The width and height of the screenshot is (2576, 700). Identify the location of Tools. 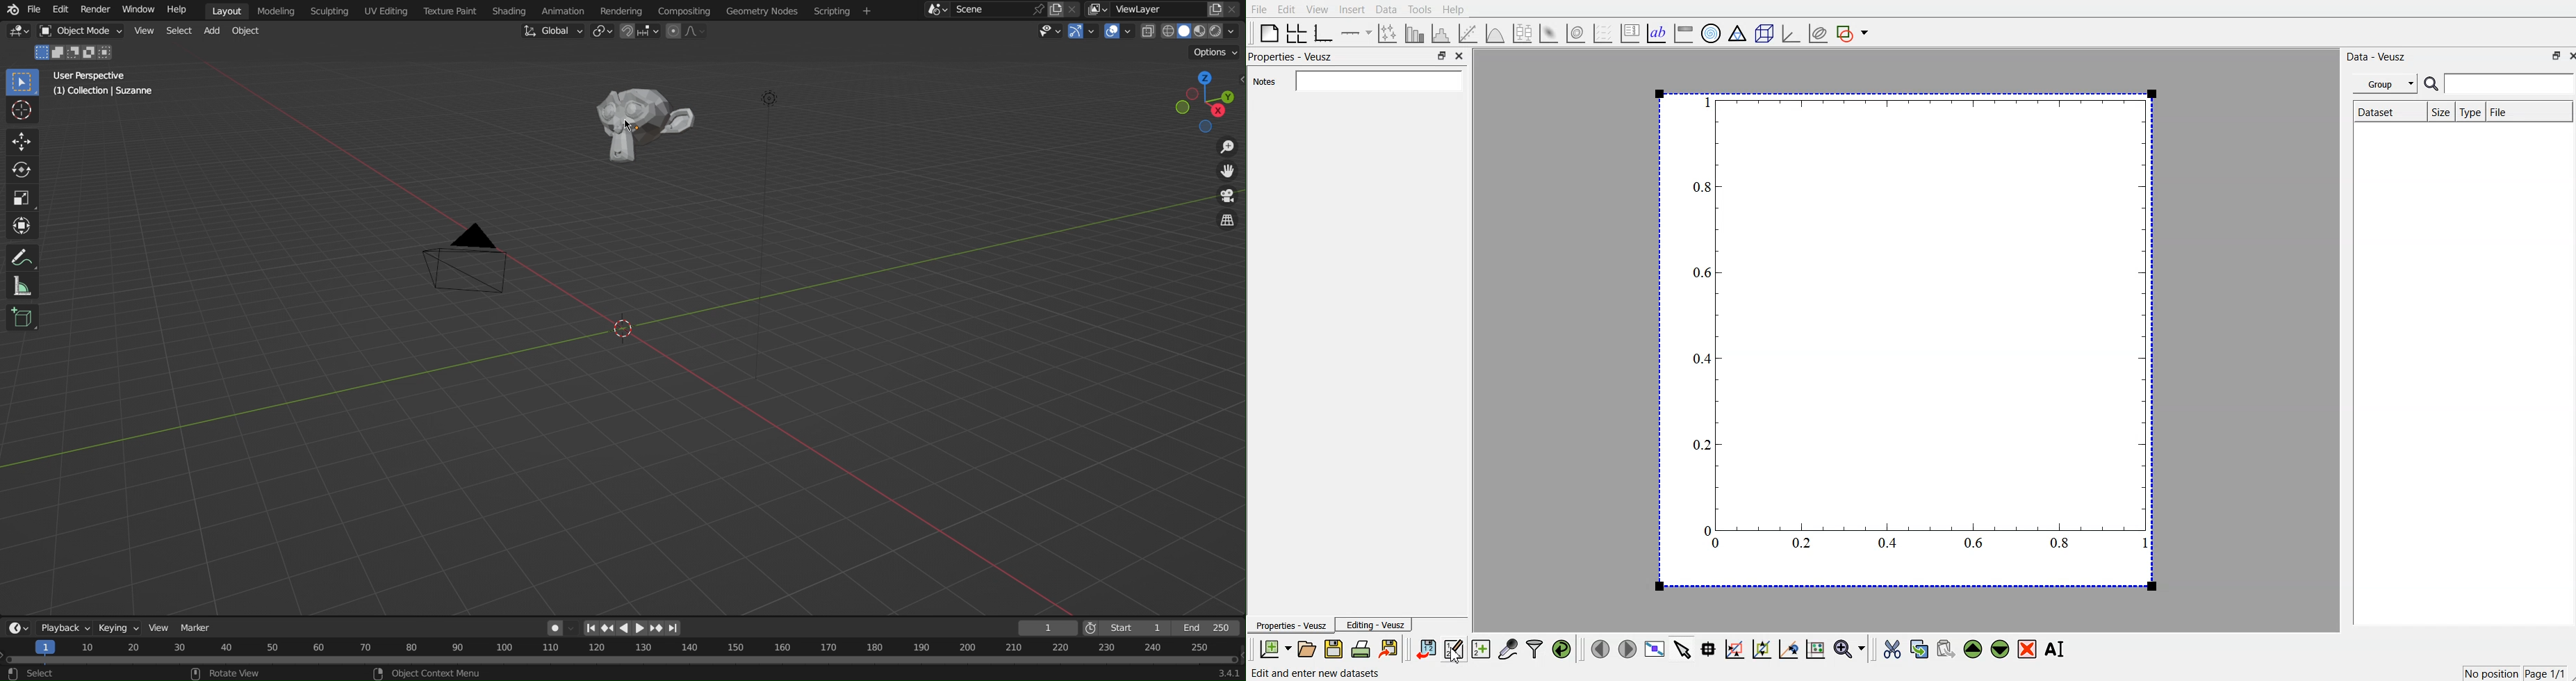
(1420, 10).